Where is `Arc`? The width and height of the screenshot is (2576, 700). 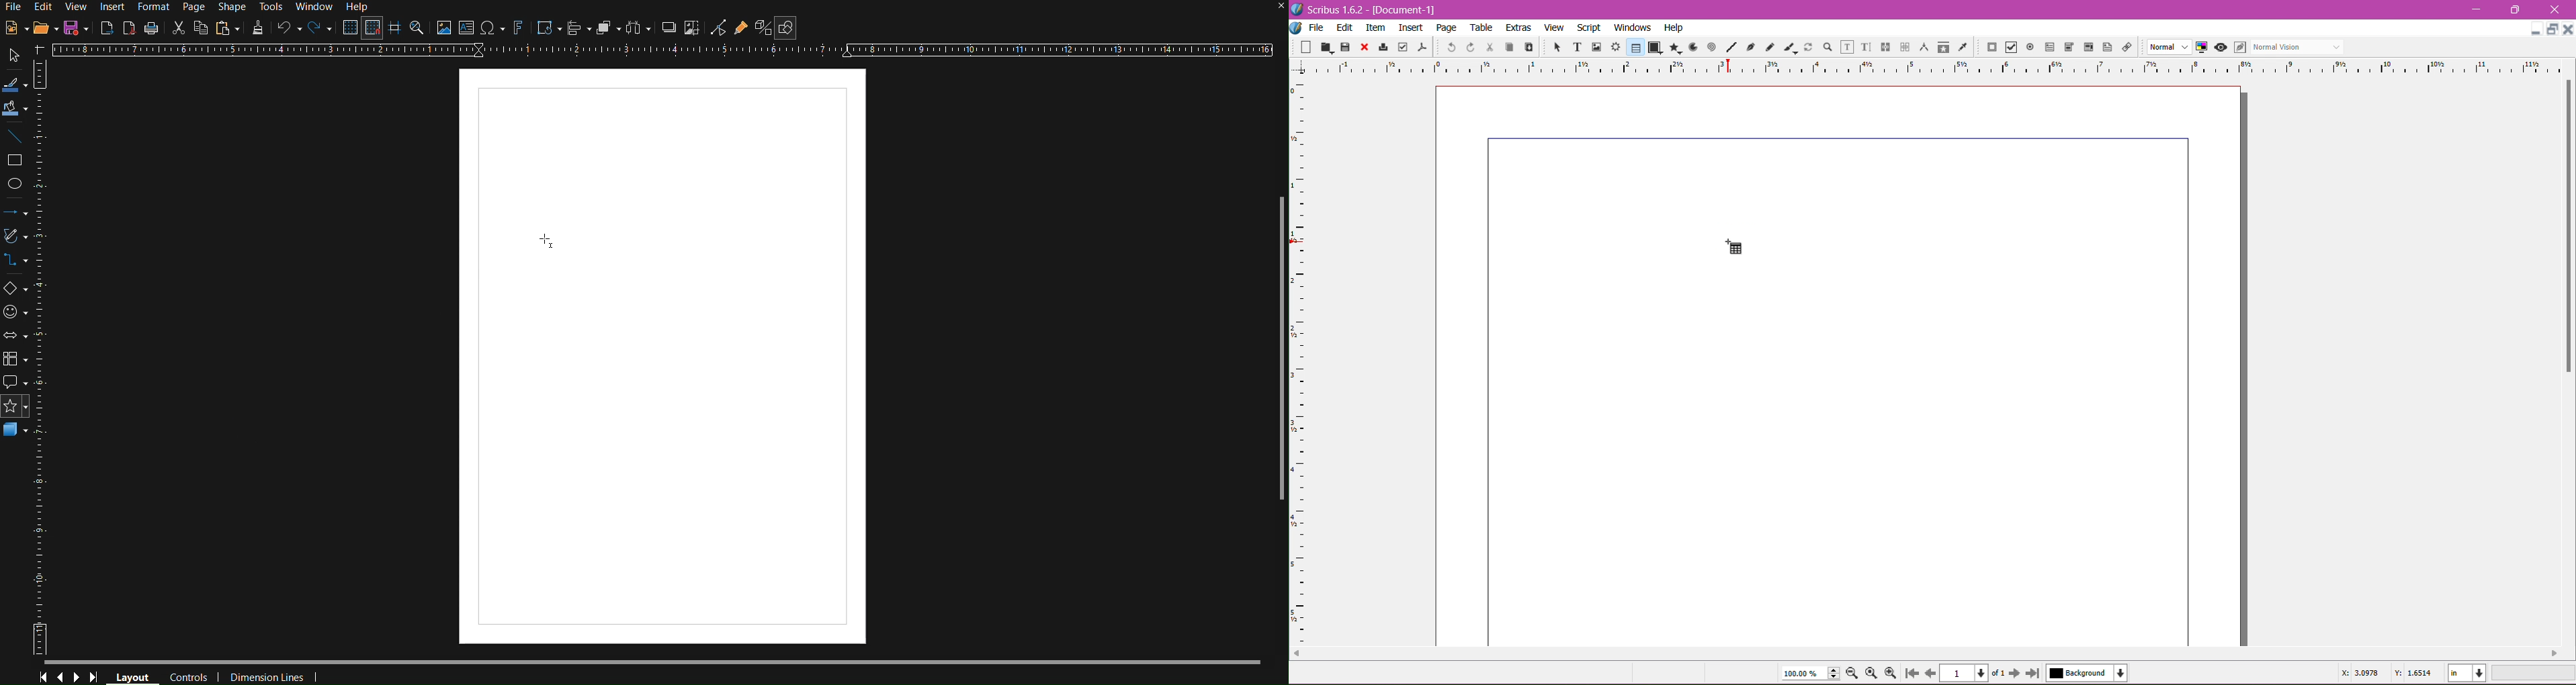
Arc is located at coordinates (1692, 46).